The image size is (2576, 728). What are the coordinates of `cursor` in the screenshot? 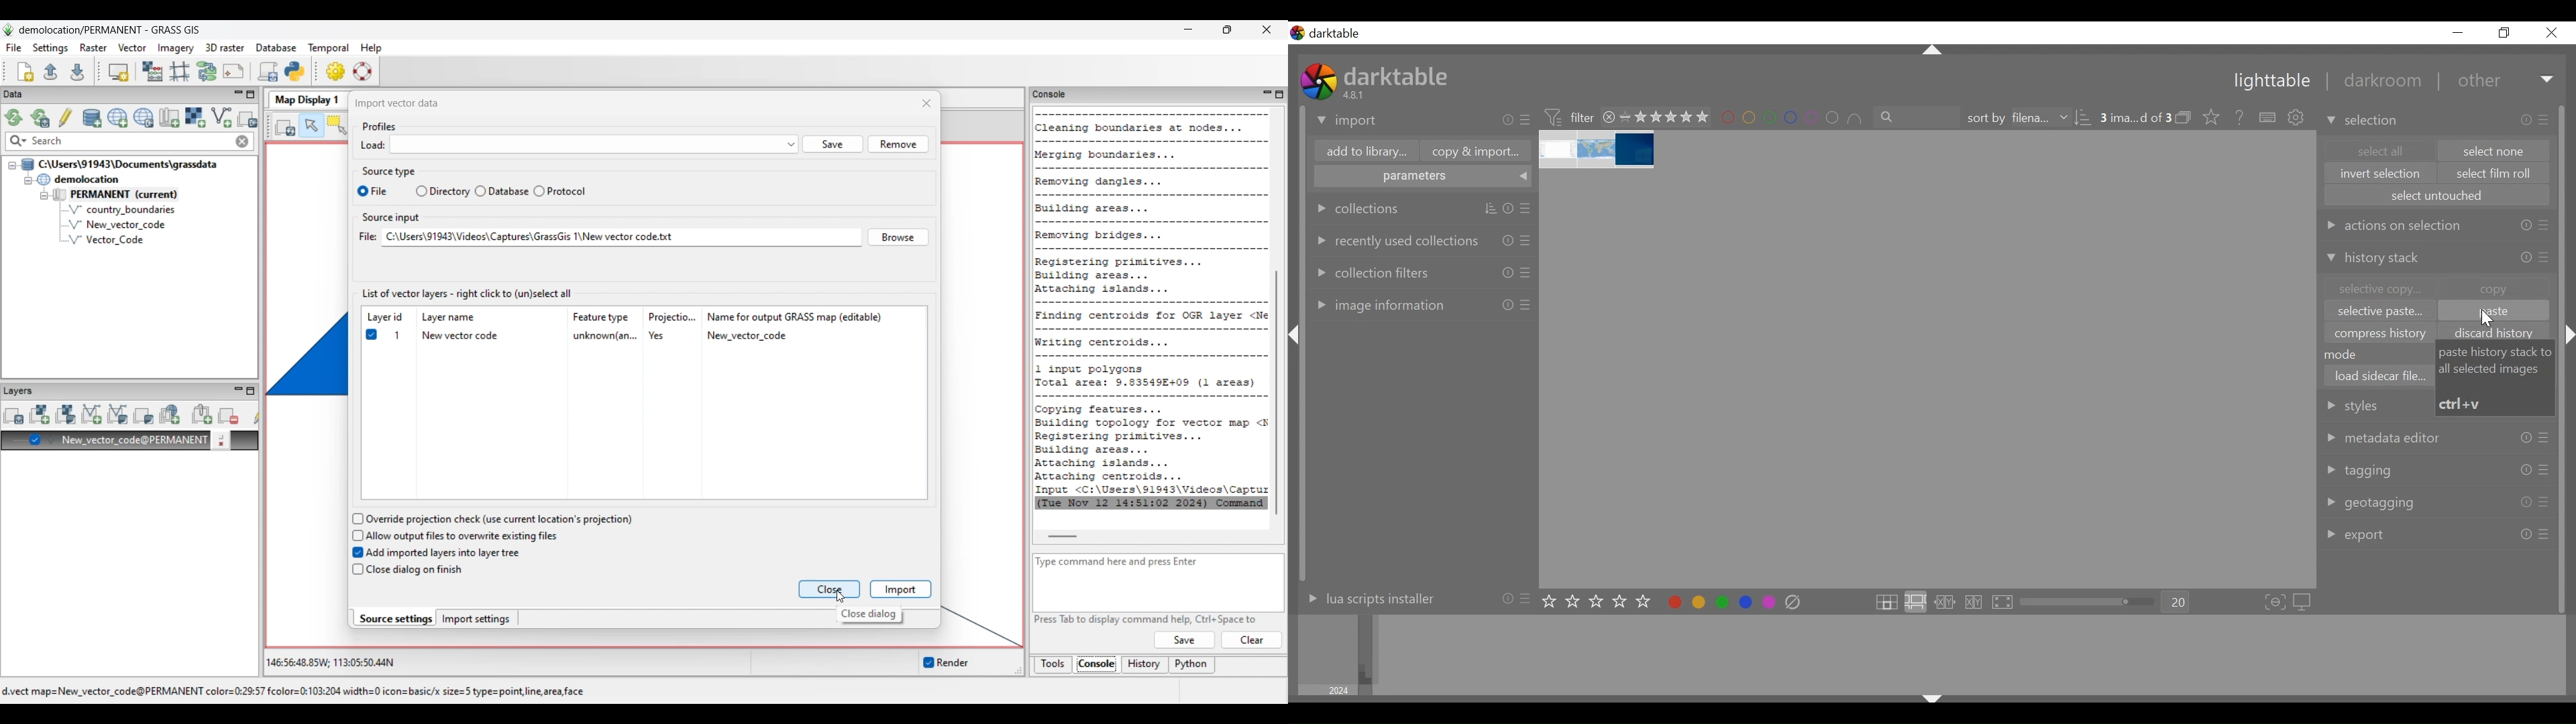 It's located at (2489, 319).